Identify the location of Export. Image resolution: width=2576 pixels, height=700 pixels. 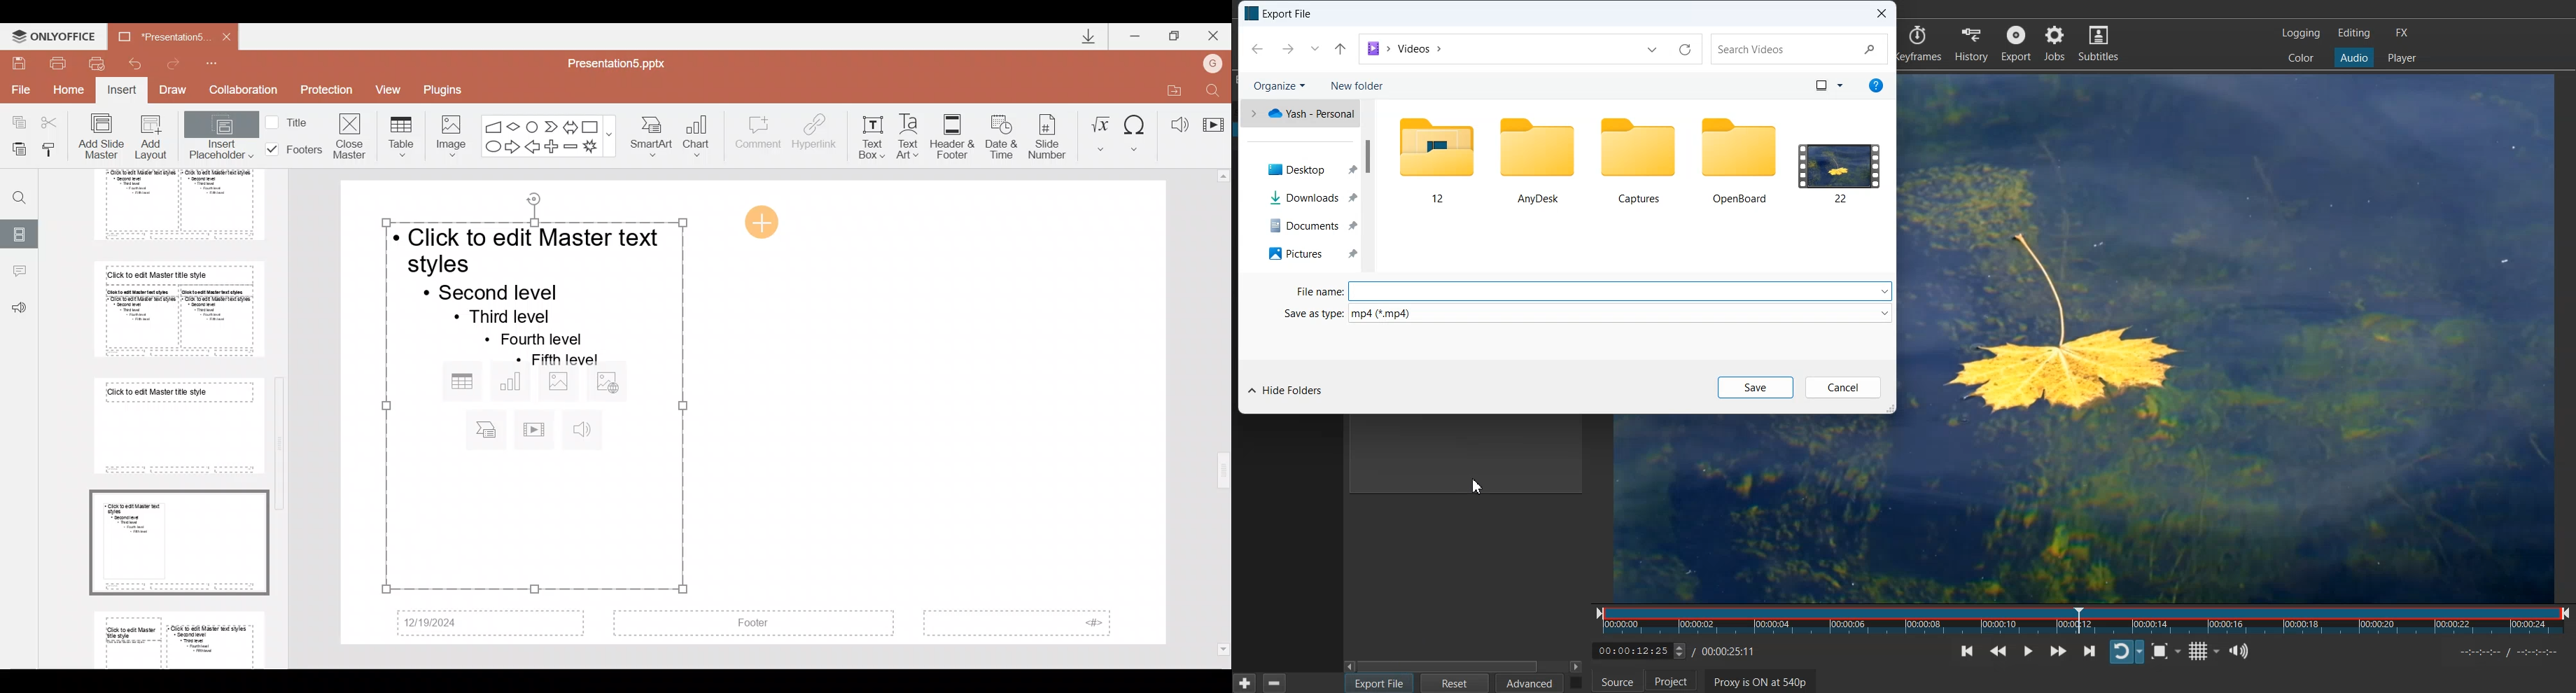
(2017, 43).